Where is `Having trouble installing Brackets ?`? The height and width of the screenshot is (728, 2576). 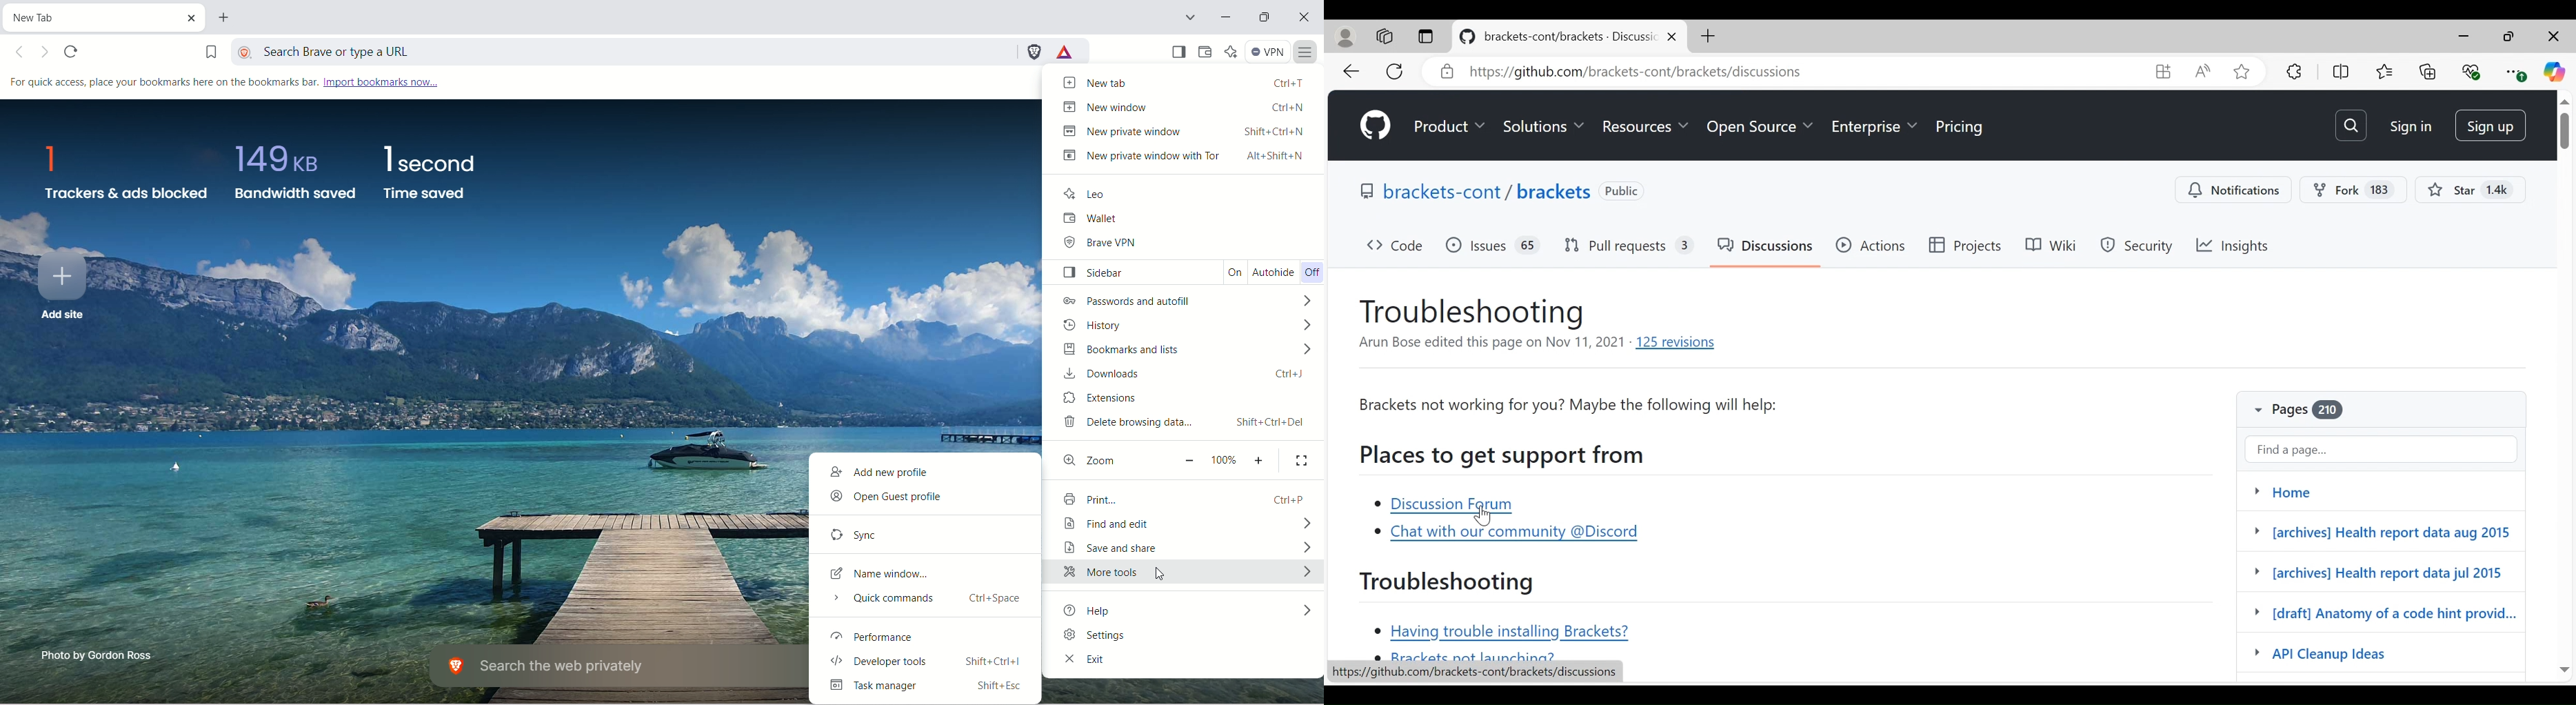 Having trouble installing Brackets ? is located at coordinates (1505, 634).